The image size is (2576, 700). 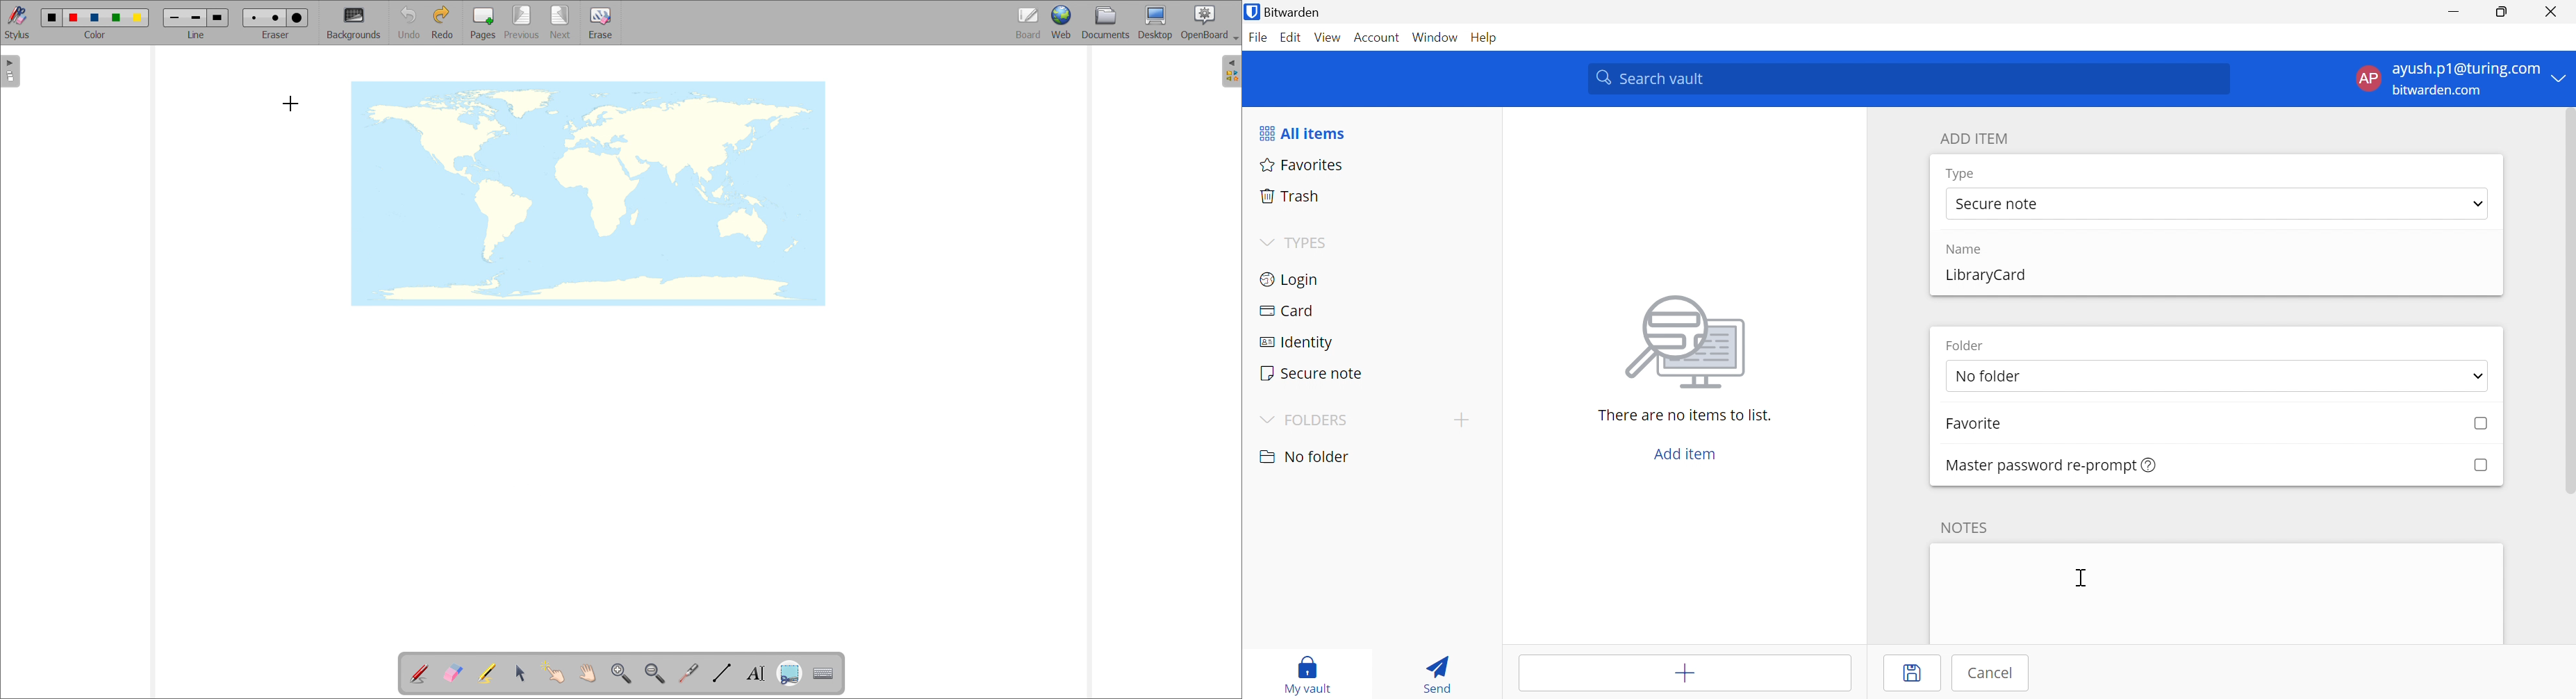 What do you see at coordinates (1286, 11) in the screenshot?
I see `Bitwarden` at bounding box center [1286, 11].